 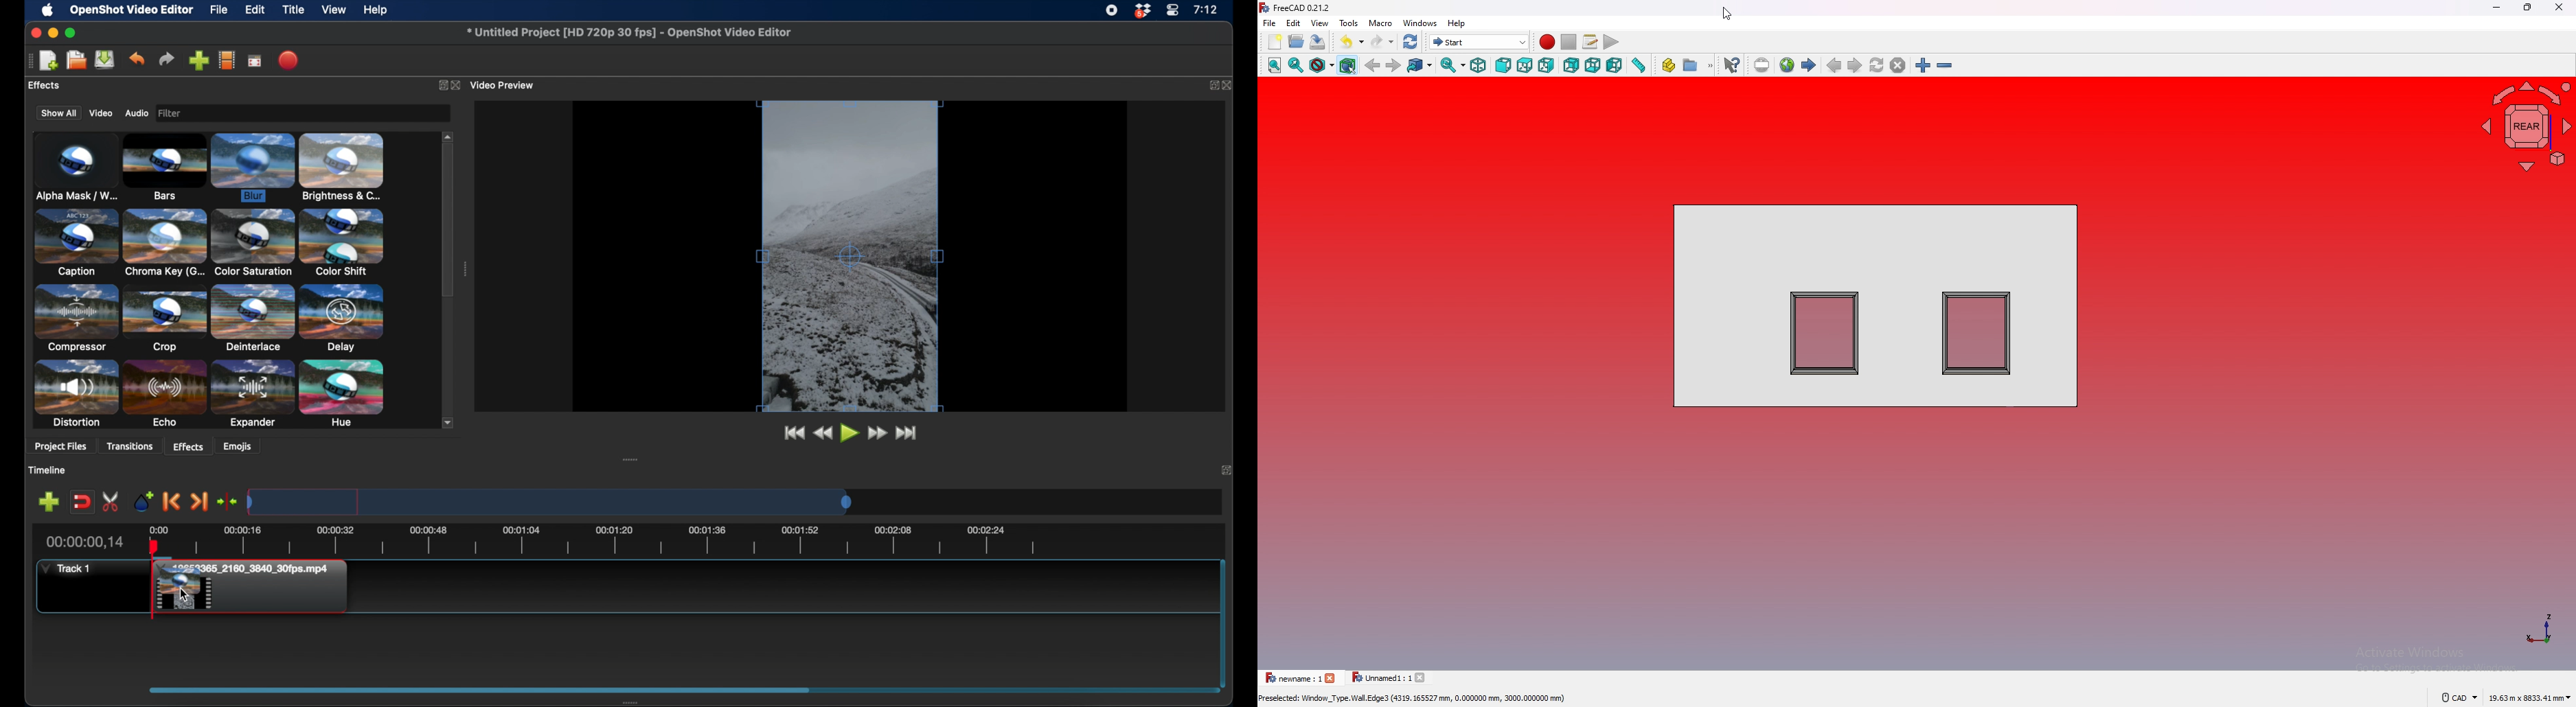 What do you see at coordinates (1590, 42) in the screenshot?
I see `macros` at bounding box center [1590, 42].